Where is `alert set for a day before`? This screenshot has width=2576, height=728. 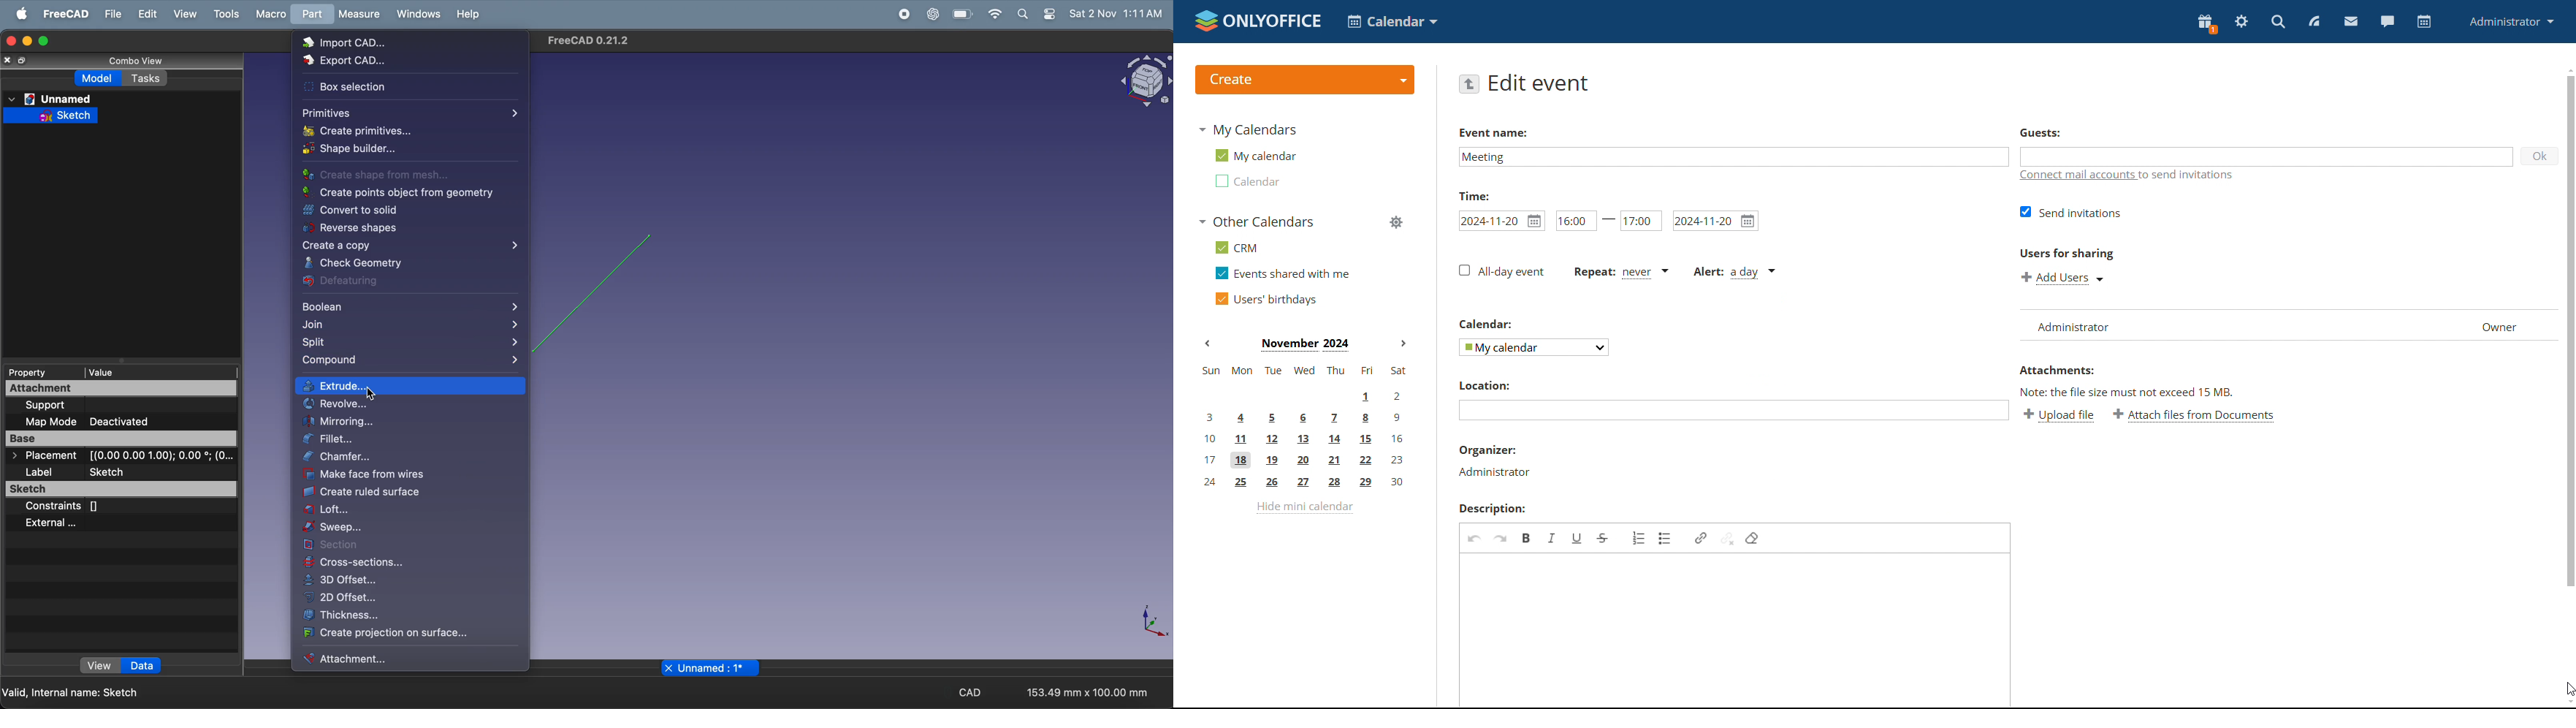
alert set for a day before is located at coordinates (1733, 274).